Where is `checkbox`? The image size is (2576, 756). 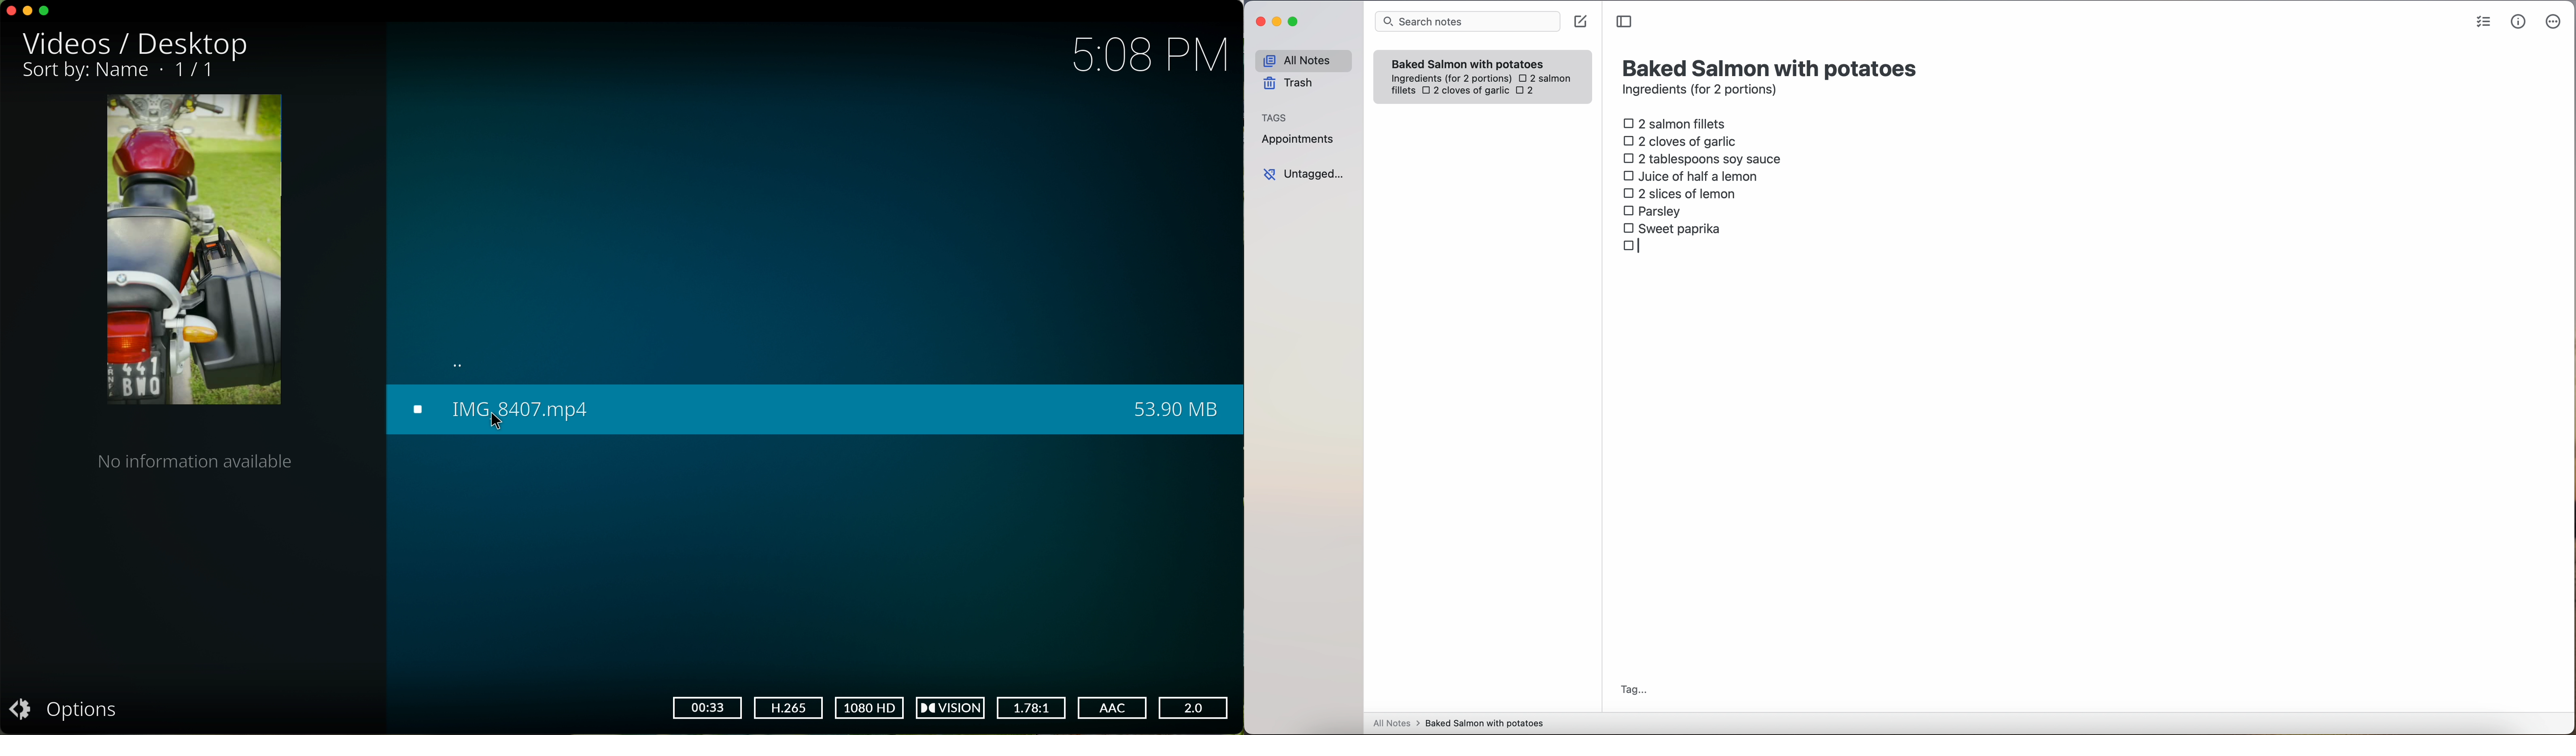 checkbox is located at coordinates (1635, 247).